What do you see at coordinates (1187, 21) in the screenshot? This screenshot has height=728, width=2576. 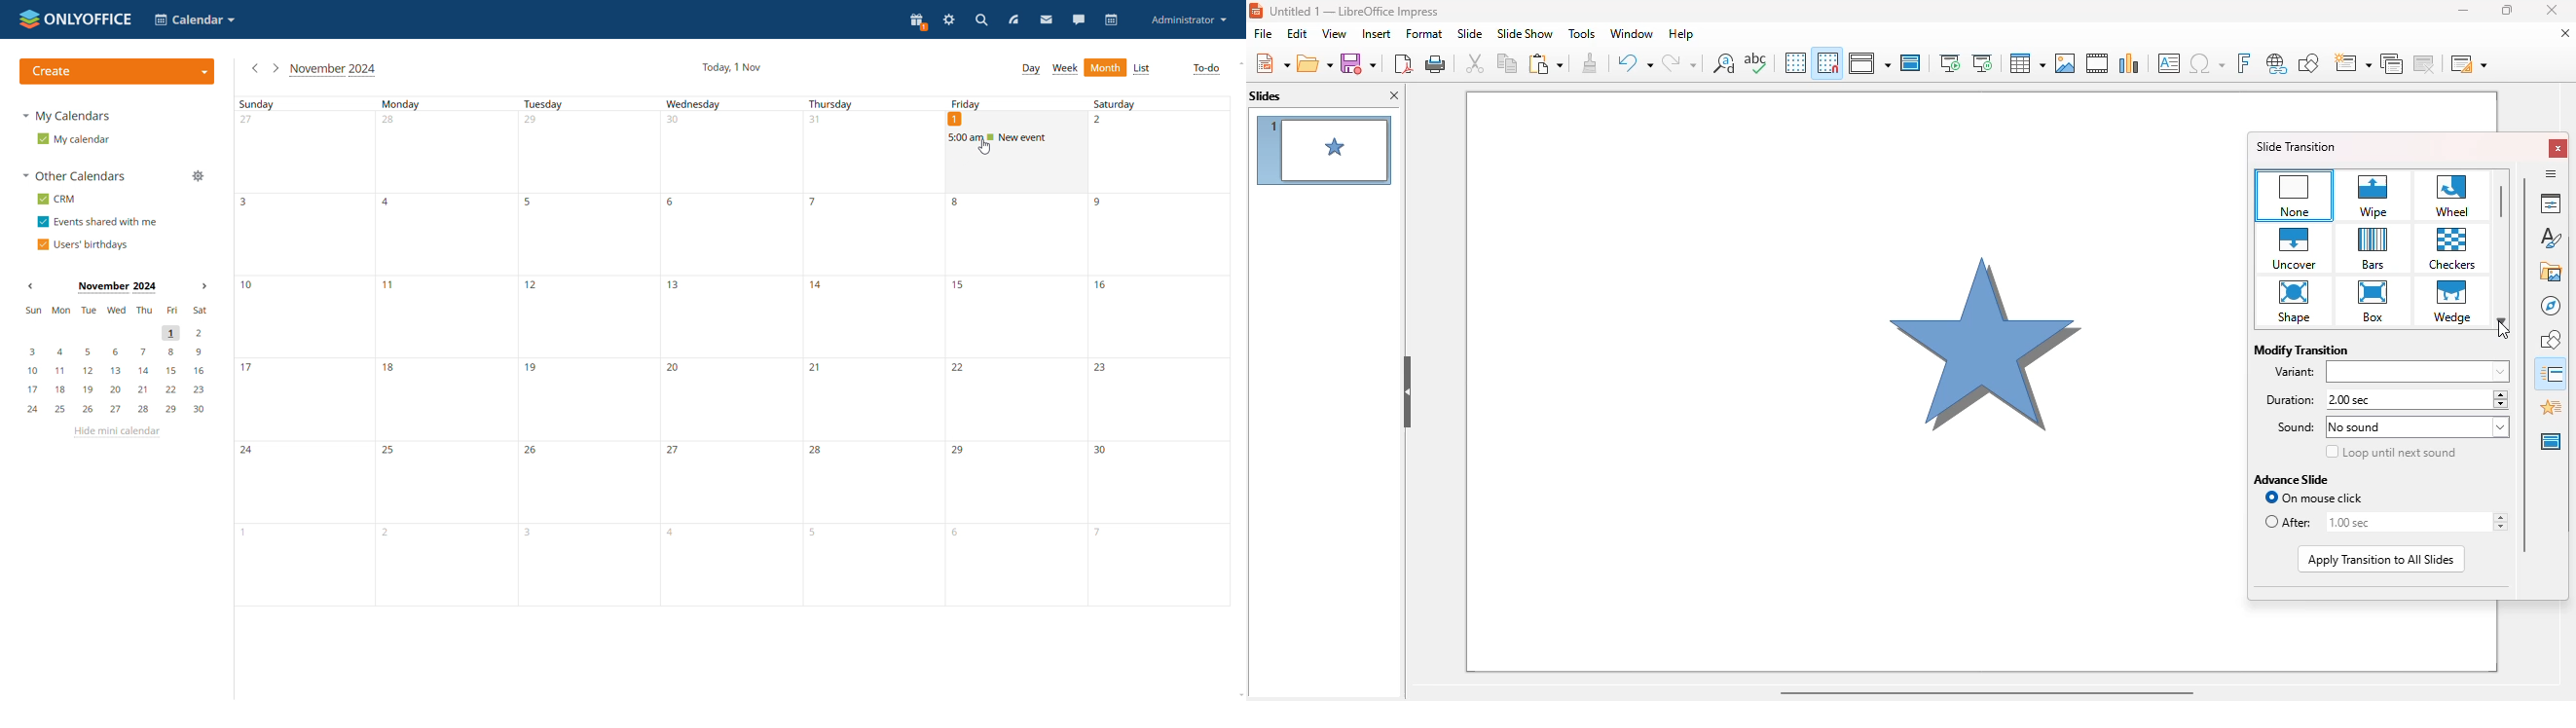 I see `administrator` at bounding box center [1187, 21].